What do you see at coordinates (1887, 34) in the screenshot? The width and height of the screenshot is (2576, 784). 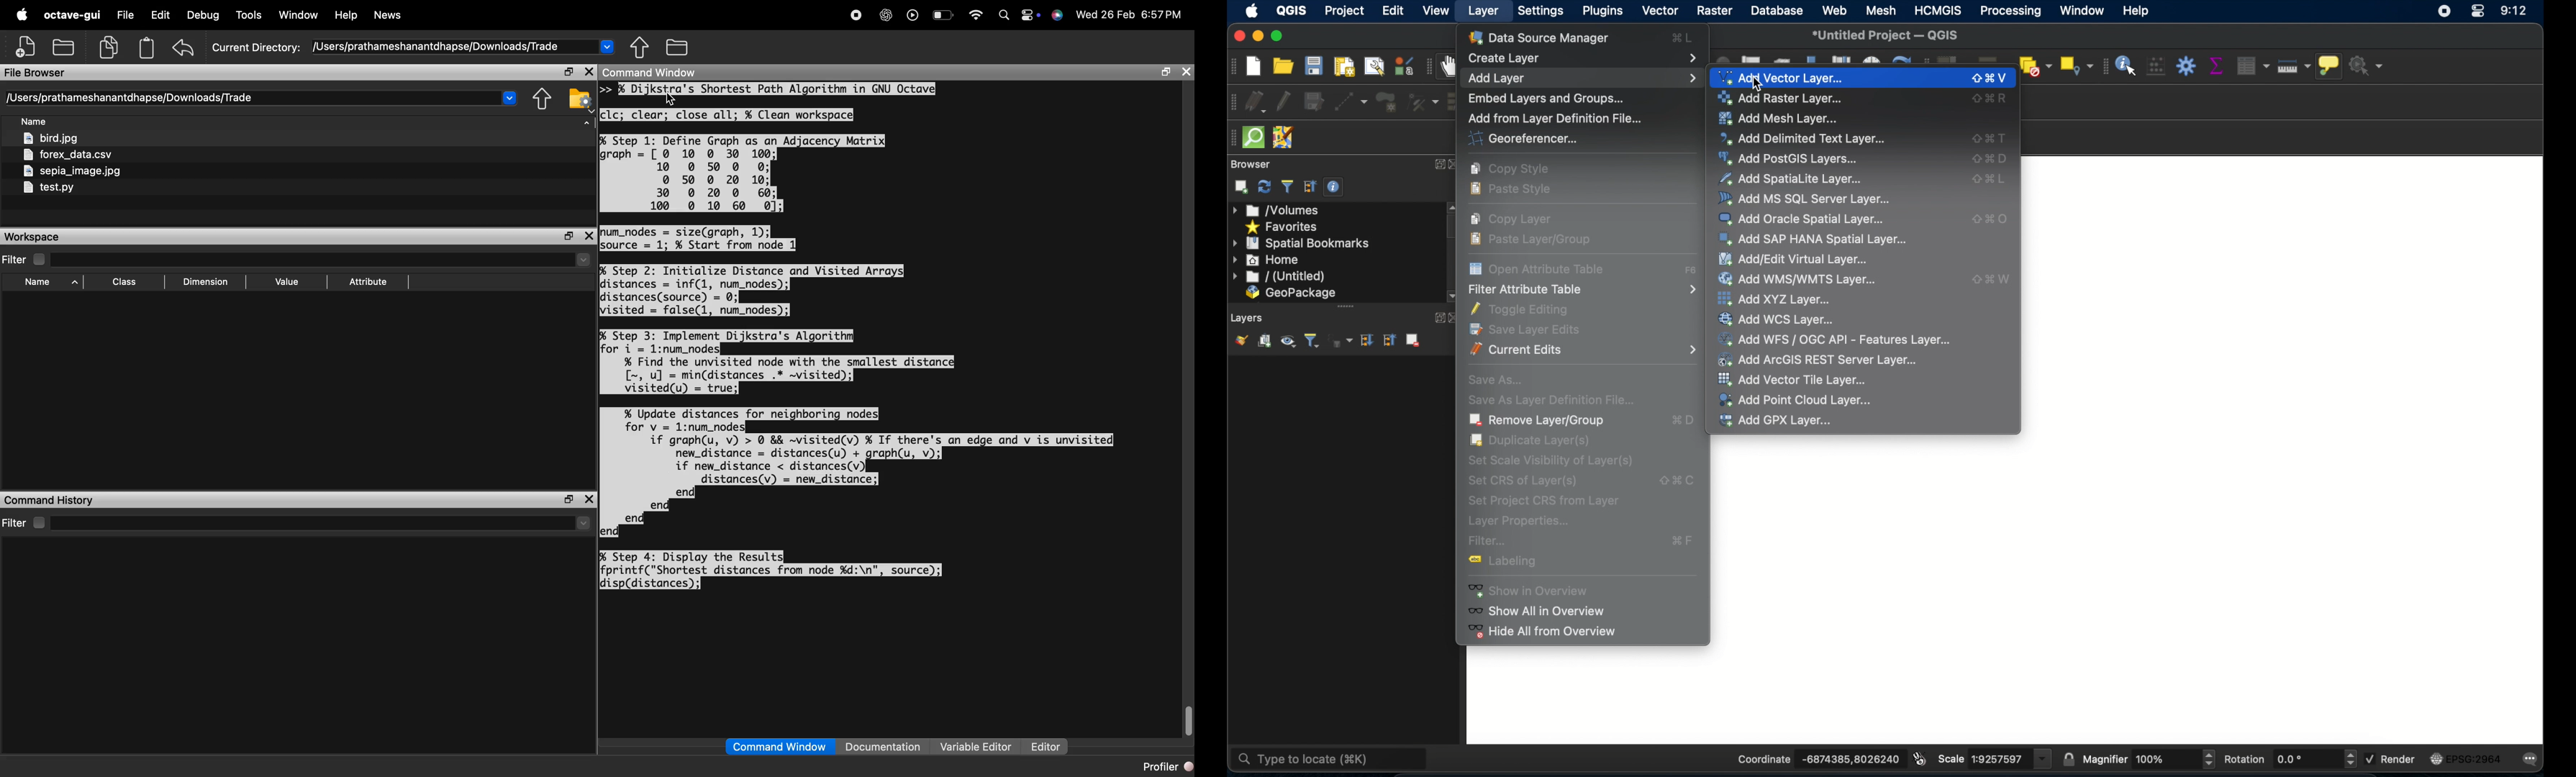 I see `*Untitled Project - QGIS` at bounding box center [1887, 34].